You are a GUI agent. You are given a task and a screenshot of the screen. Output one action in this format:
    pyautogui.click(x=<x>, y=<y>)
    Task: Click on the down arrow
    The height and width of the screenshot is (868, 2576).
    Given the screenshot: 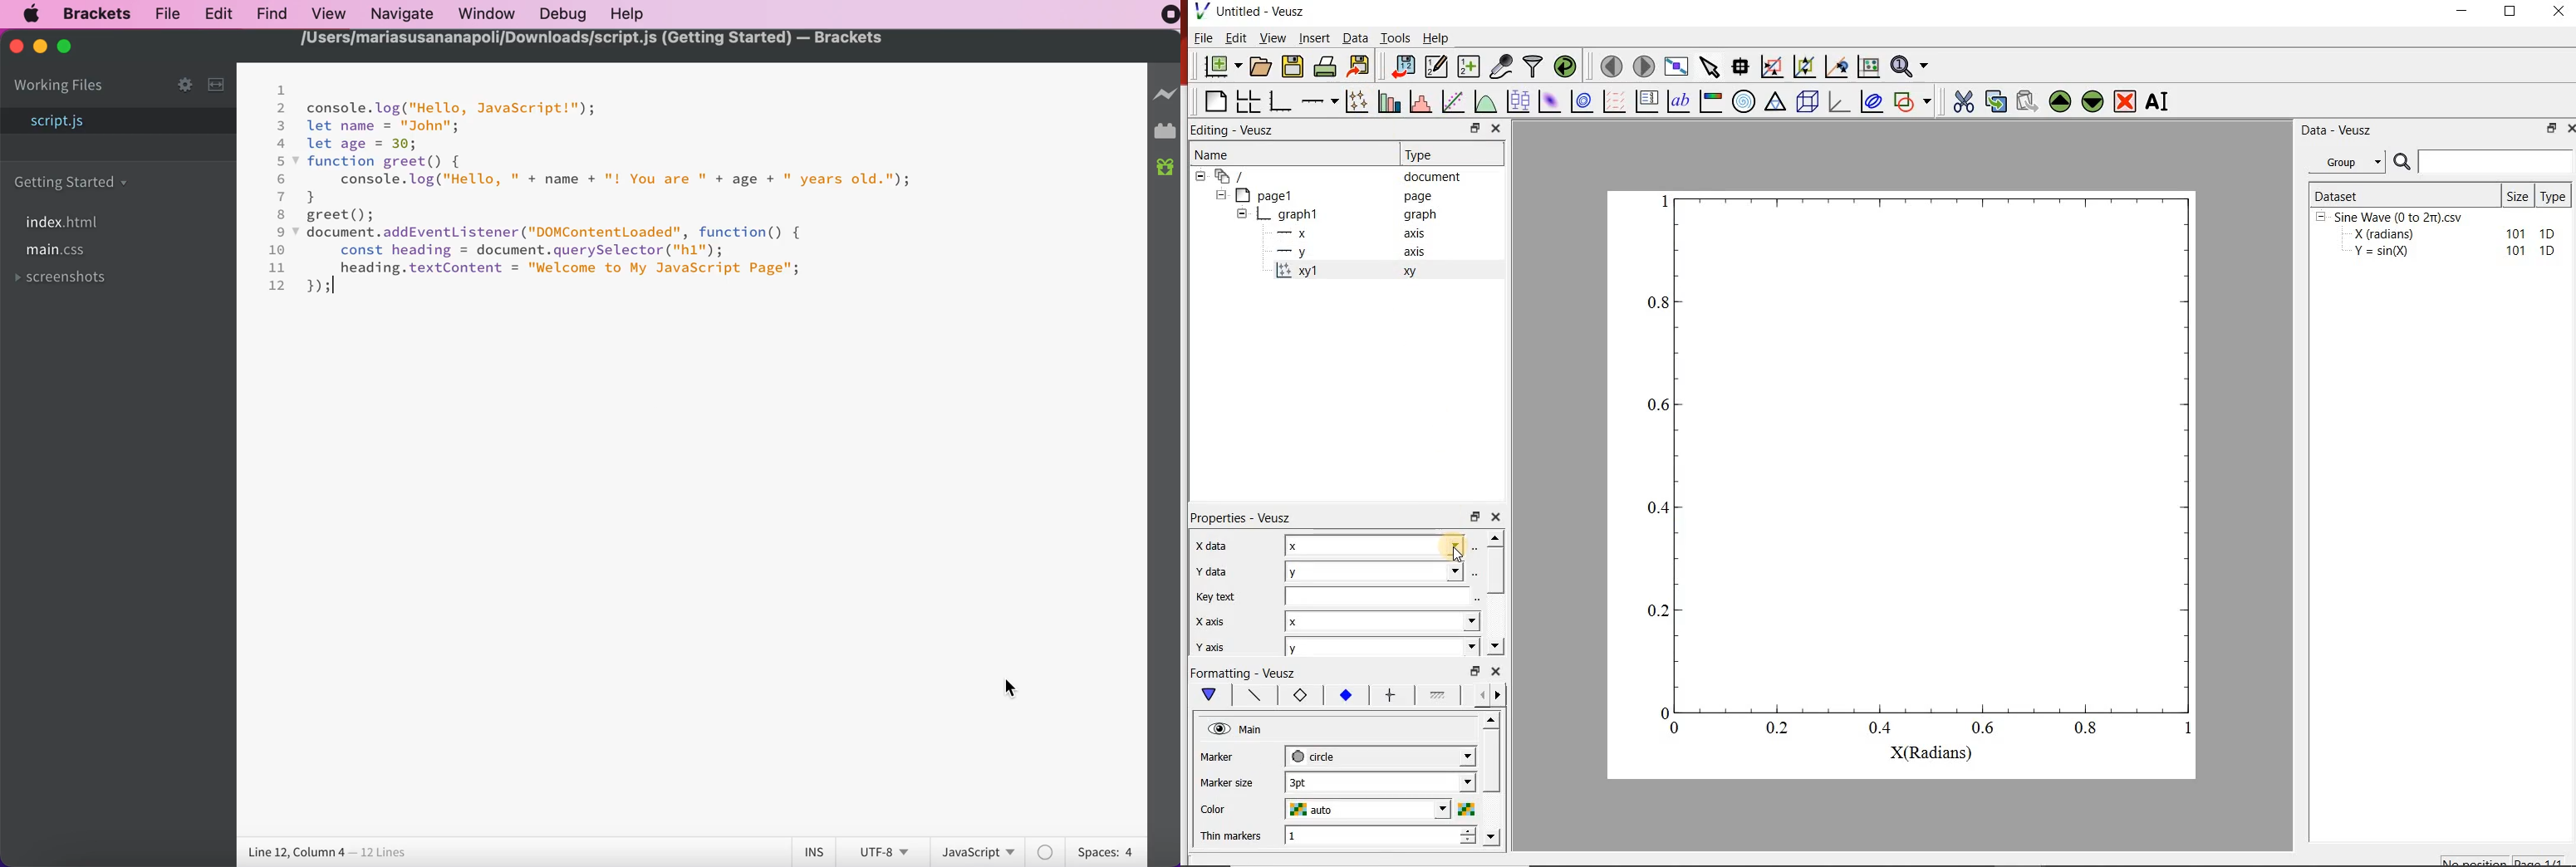 What is the action you would take?
    pyautogui.click(x=1208, y=695)
    